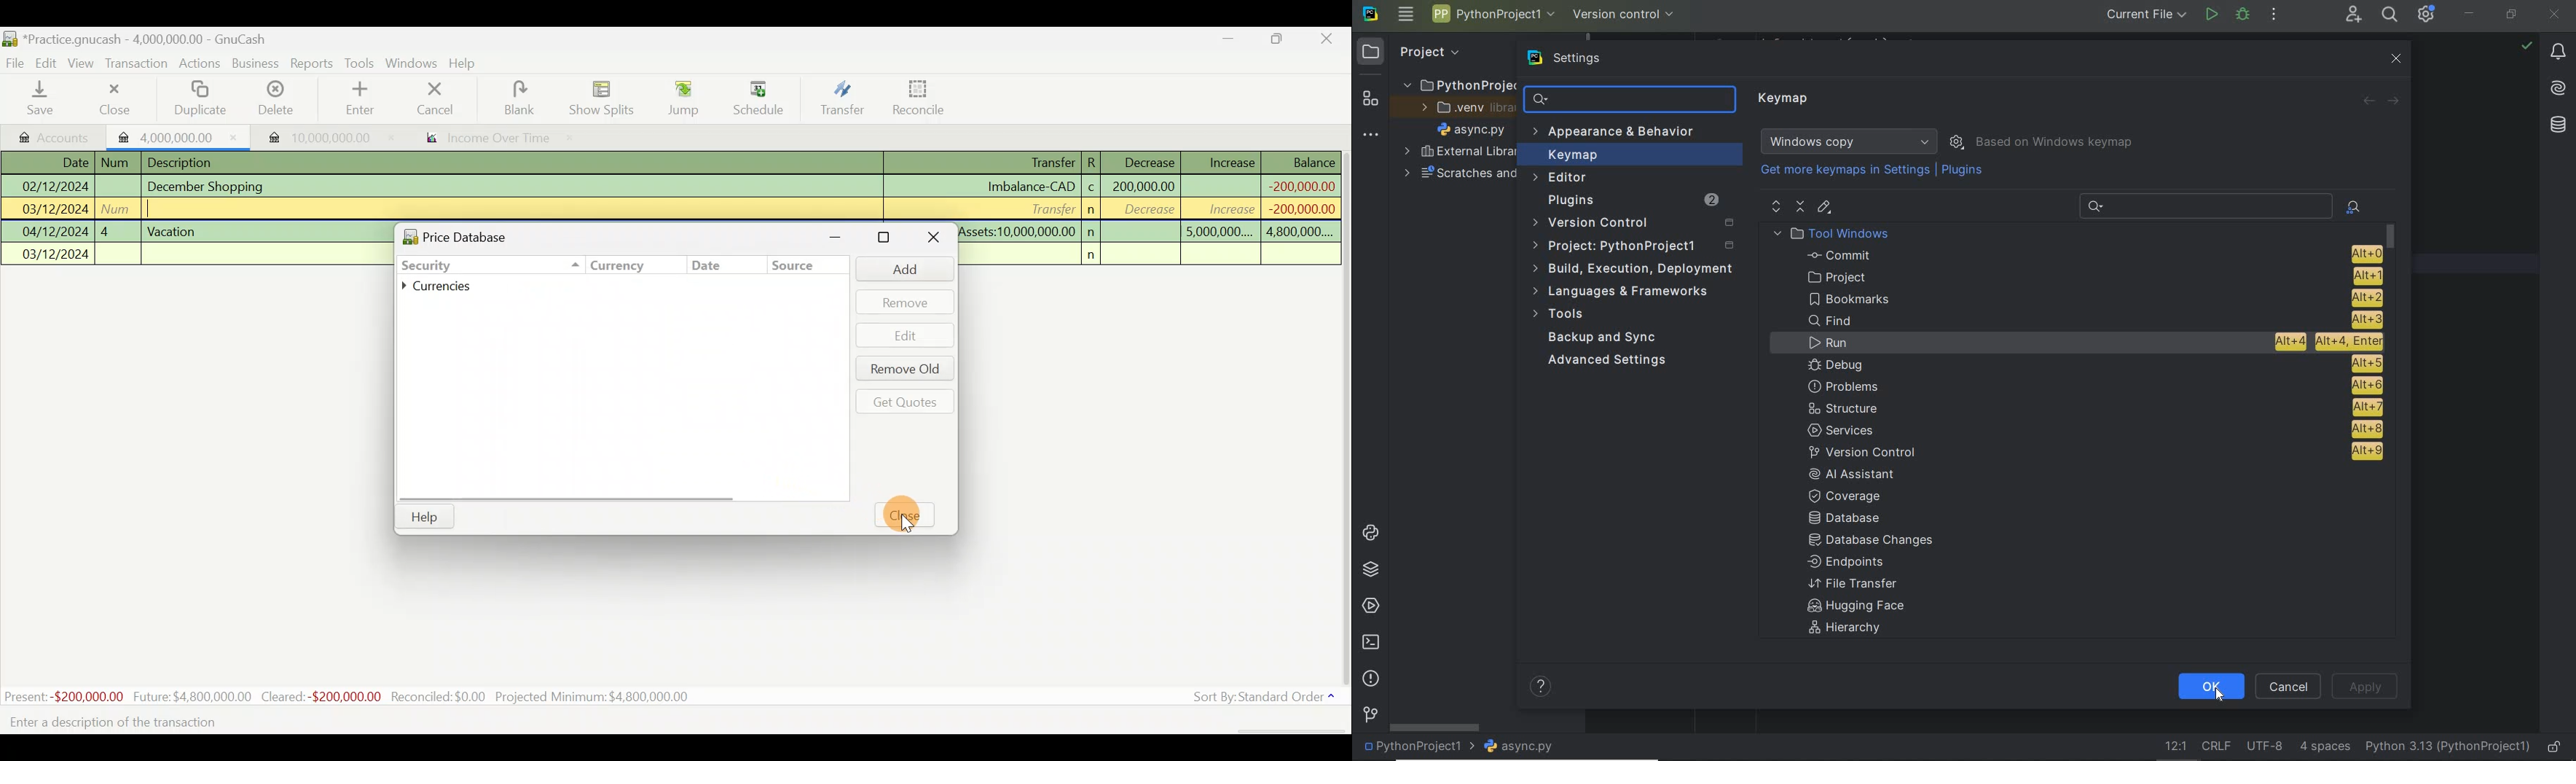 The width and height of the screenshot is (2576, 784). What do you see at coordinates (135, 37) in the screenshot?
I see `Document name` at bounding box center [135, 37].